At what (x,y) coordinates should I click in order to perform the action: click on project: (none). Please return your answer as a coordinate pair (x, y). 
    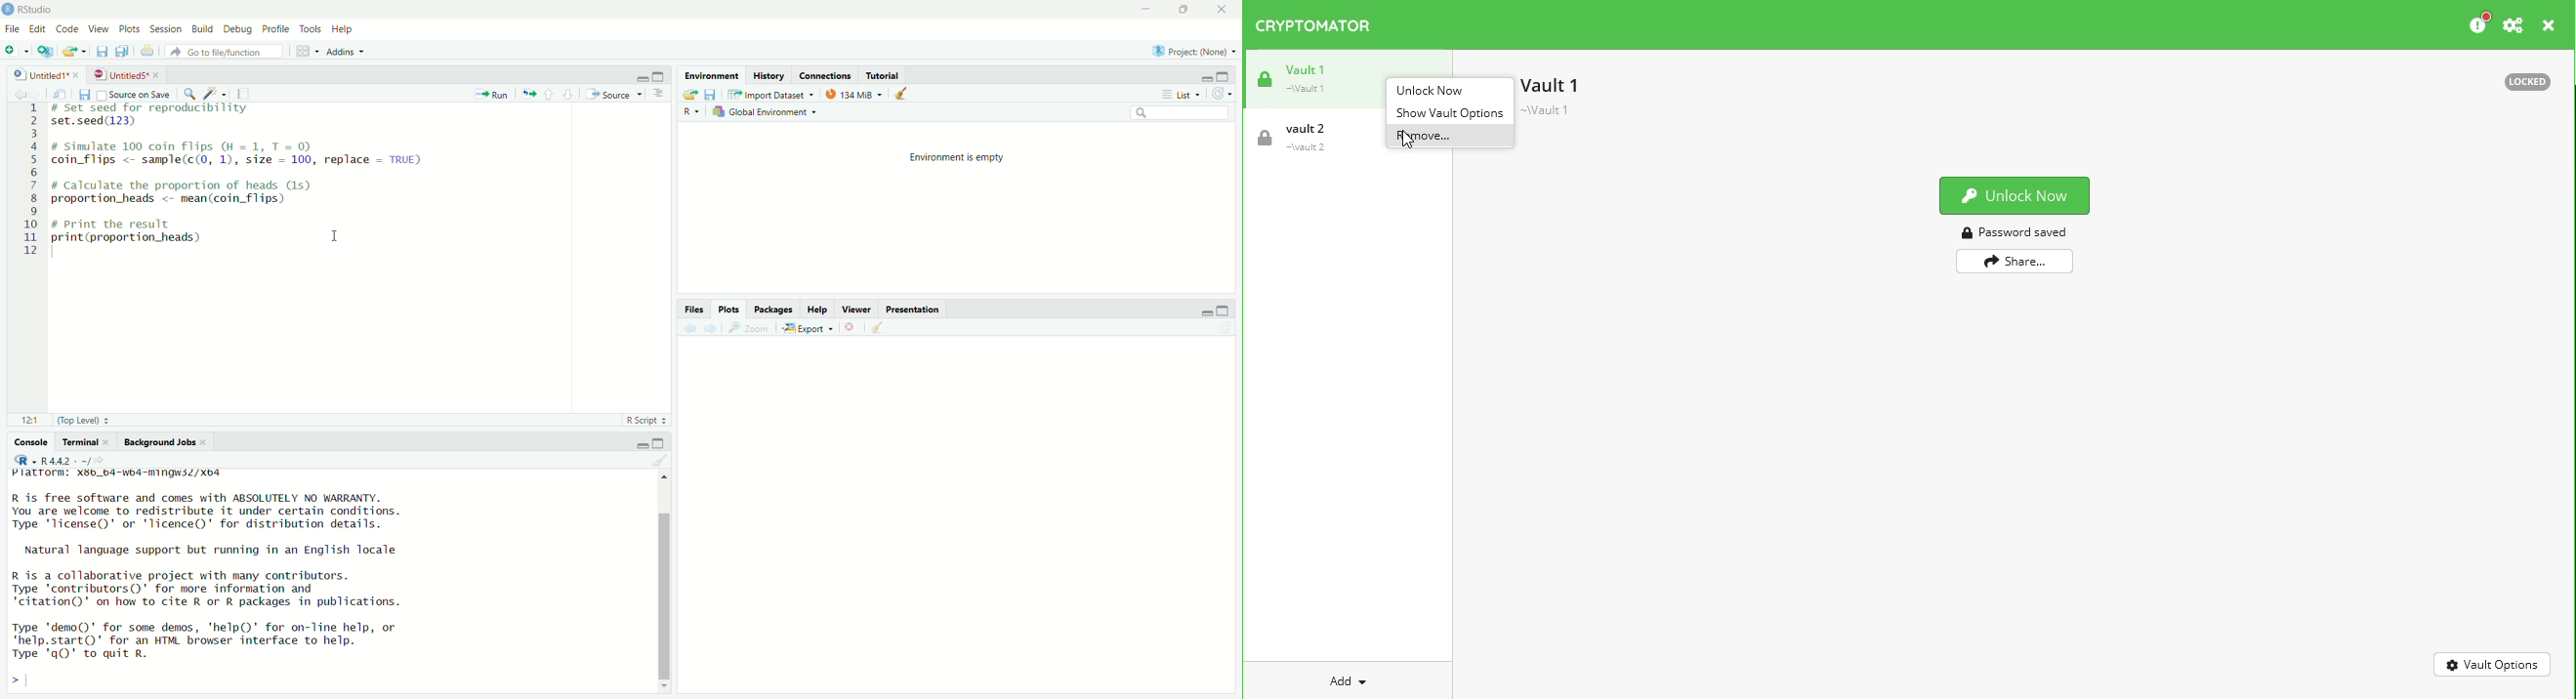
    Looking at the image, I should click on (1198, 51).